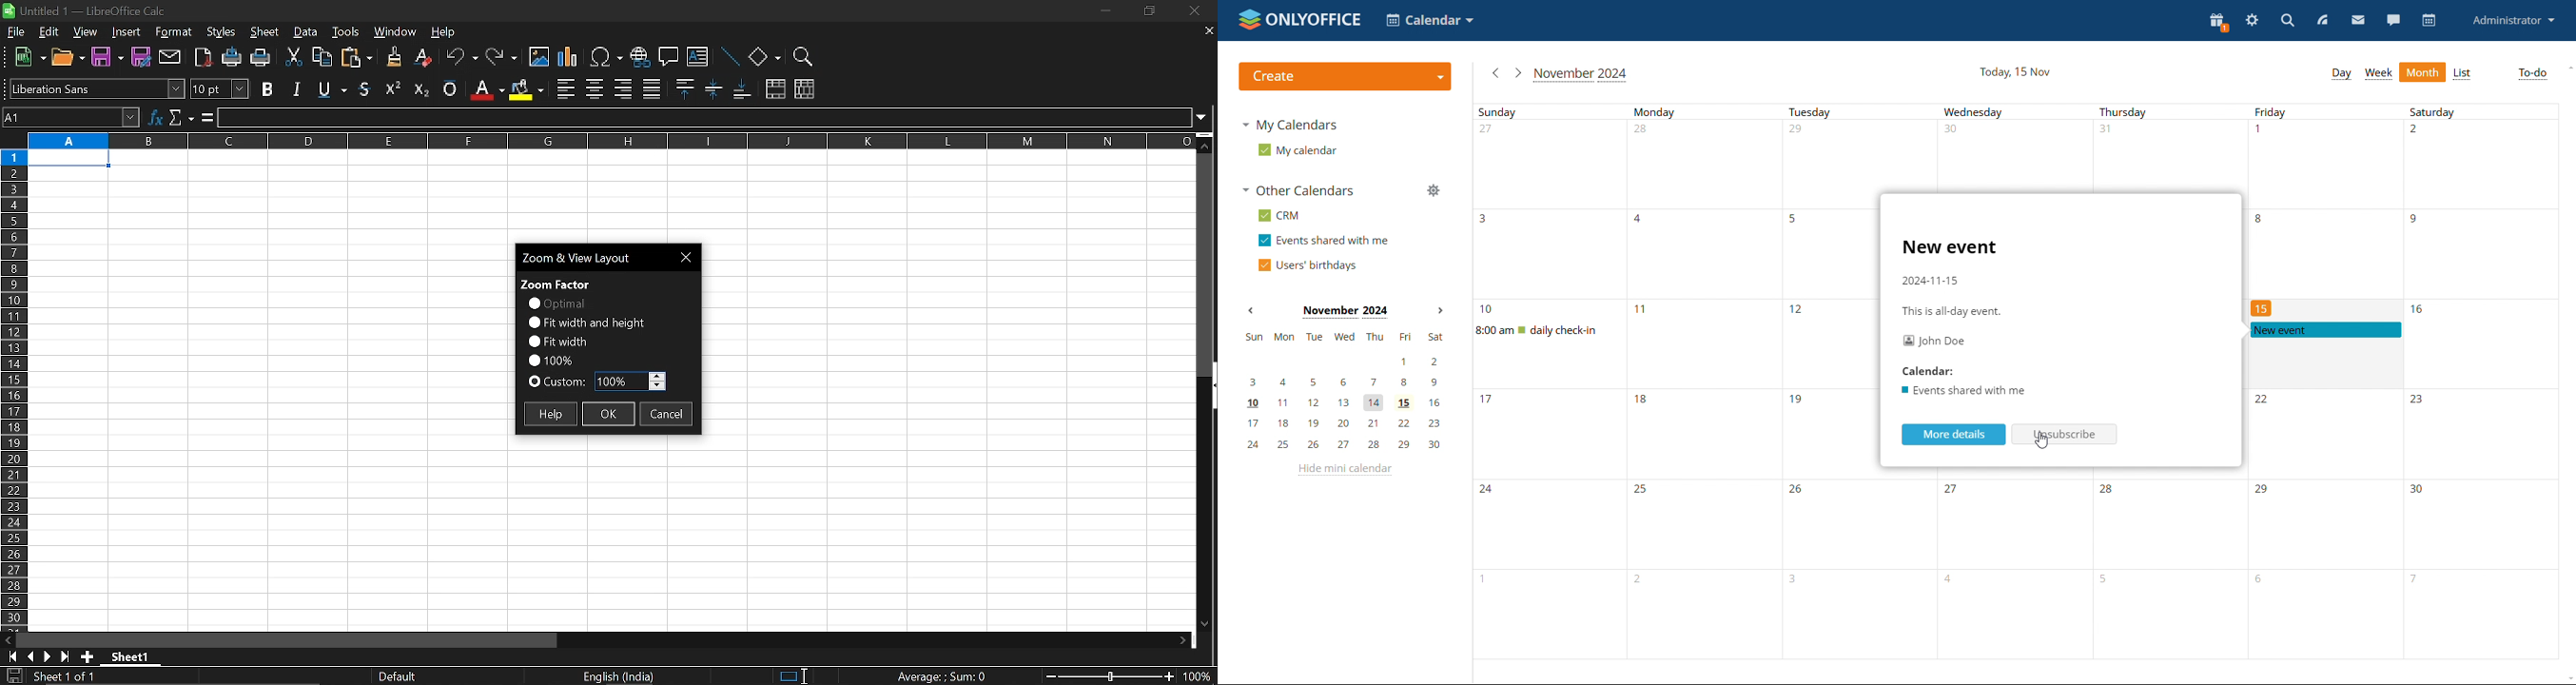 Image resolution: width=2576 pixels, height=700 pixels. What do you see at coordinates (181, 115) in the screenshot?
I see `select function` at bounding box center [181, 115].